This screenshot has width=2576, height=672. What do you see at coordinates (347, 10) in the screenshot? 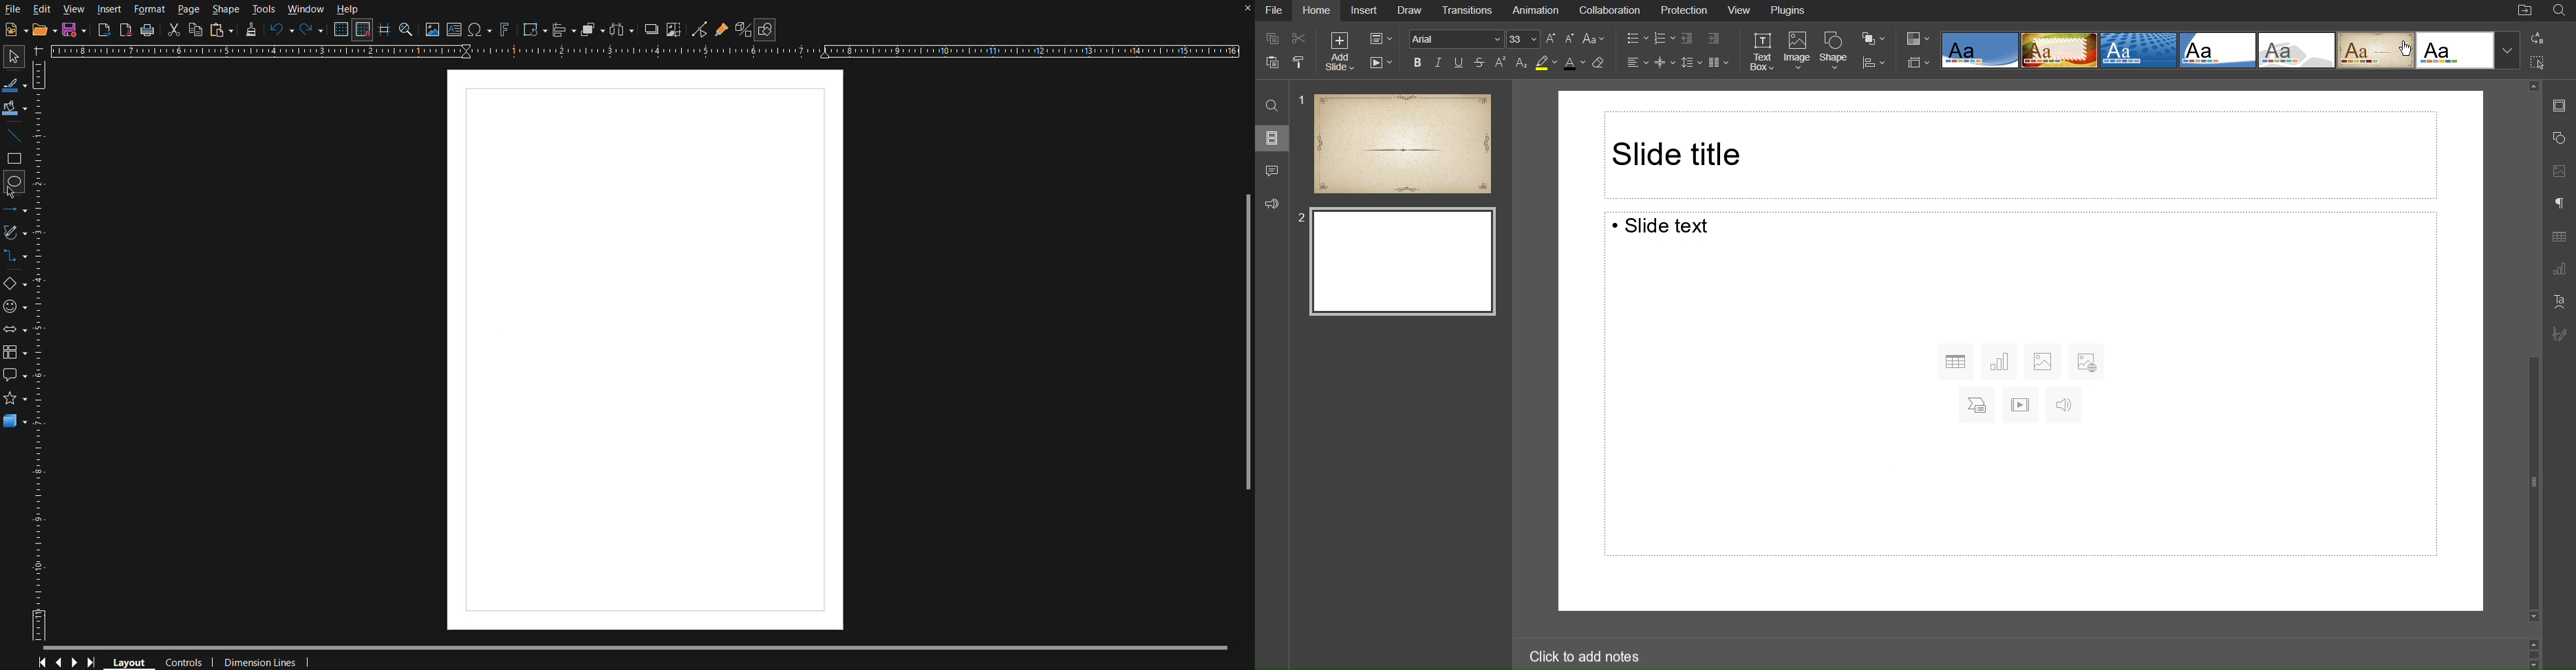
I see `Help` at bounding box center [347, 10].